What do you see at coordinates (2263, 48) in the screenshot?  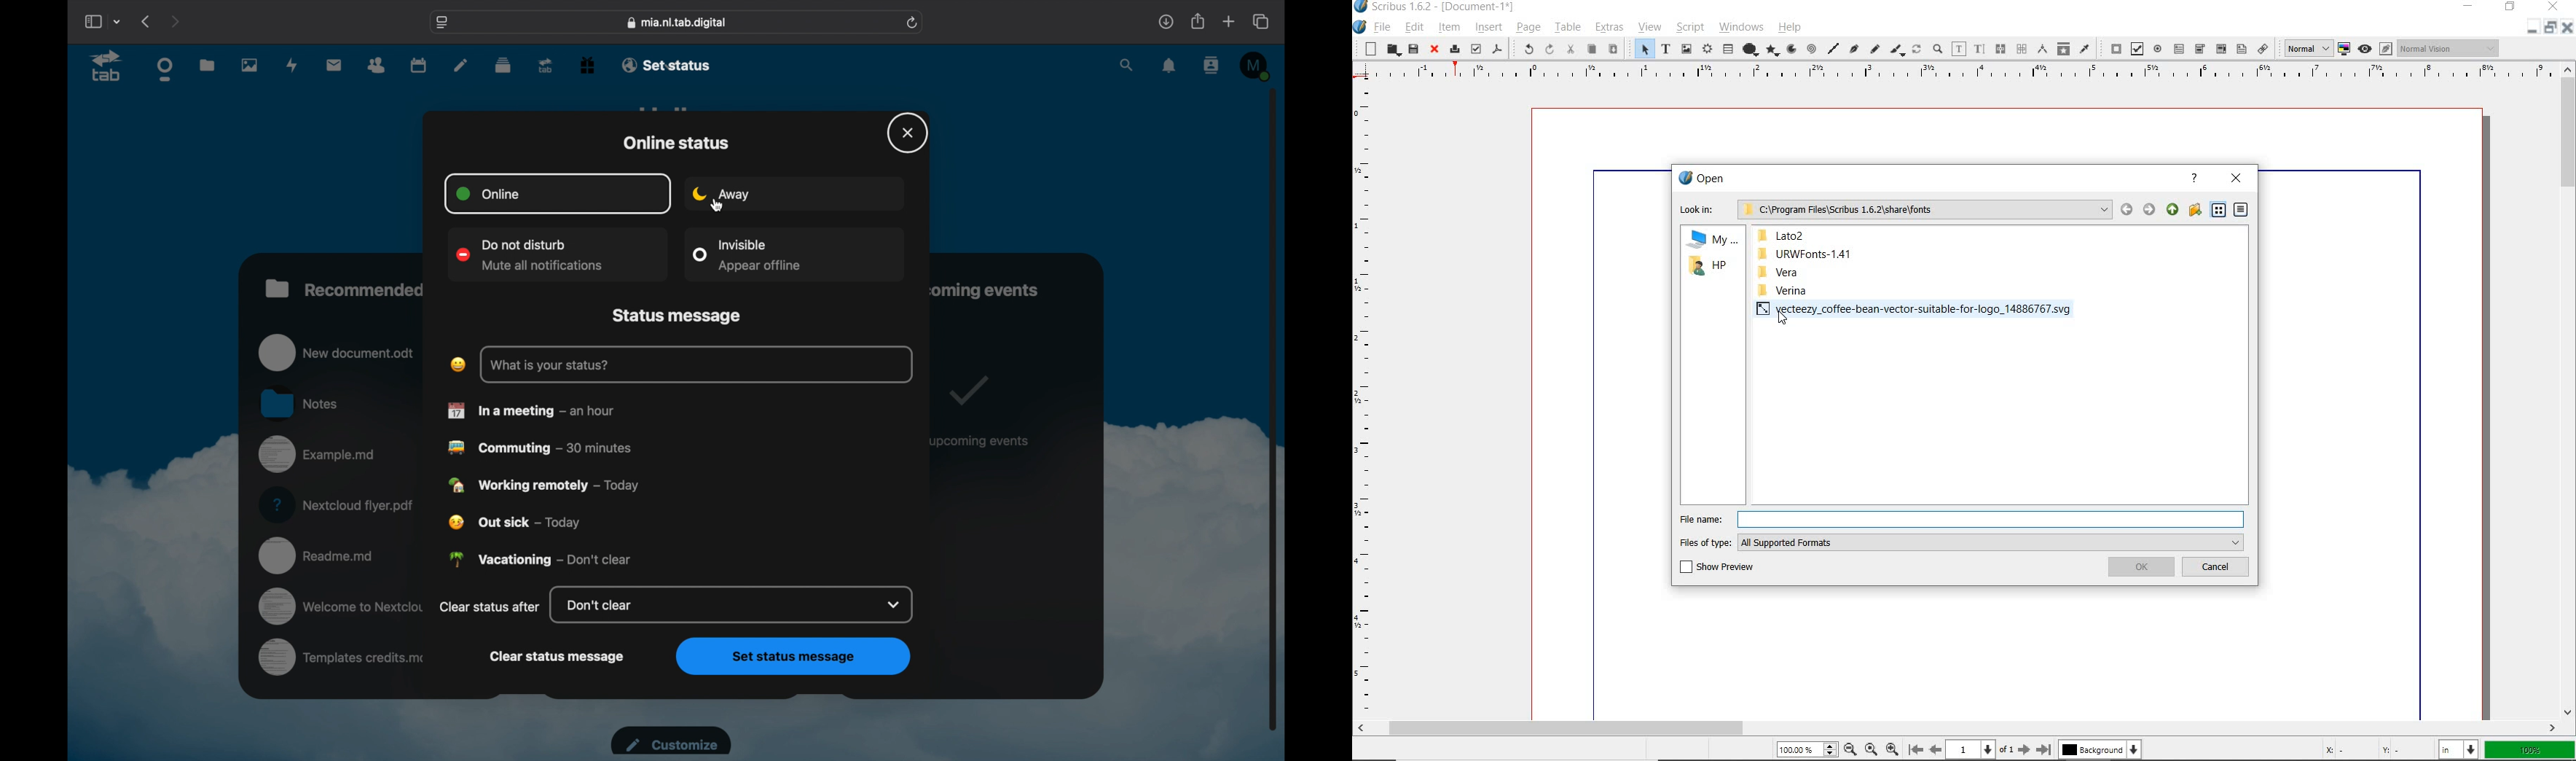 I see `link annotation` at bounding box center [2263, 48].